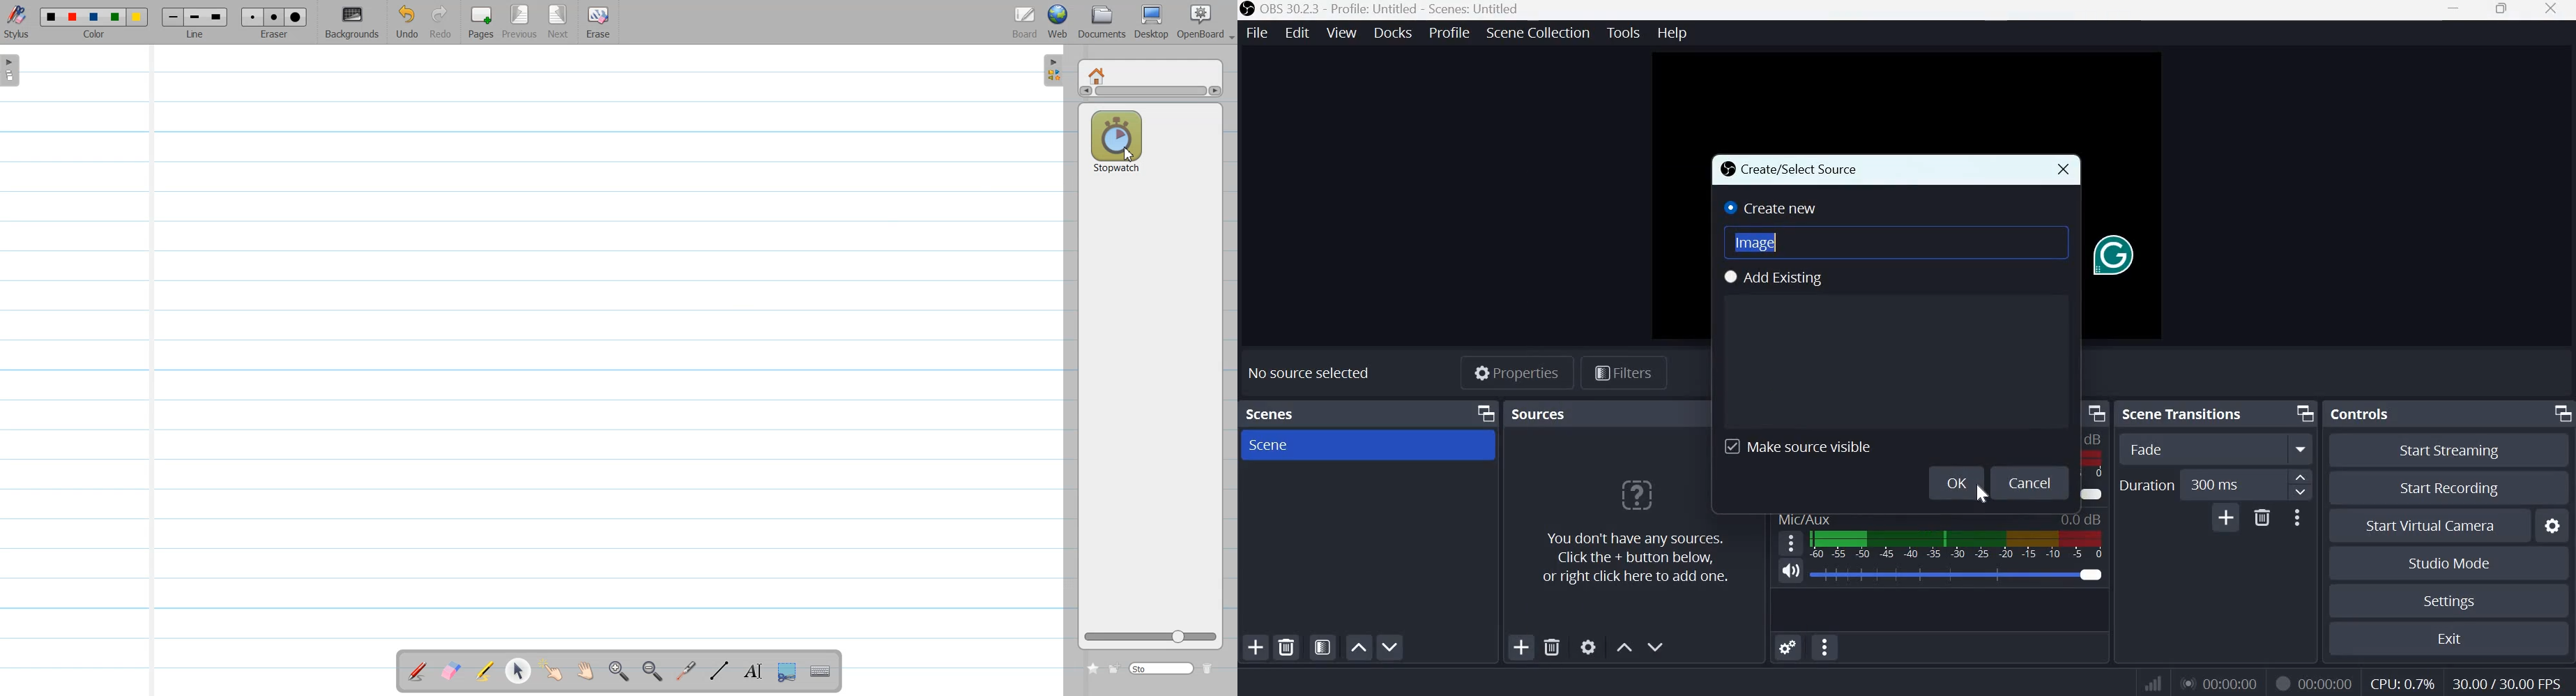 Image resolution: width=2576 pixels, height=700 pixels. I want to click on increase, so click(2305, 478).